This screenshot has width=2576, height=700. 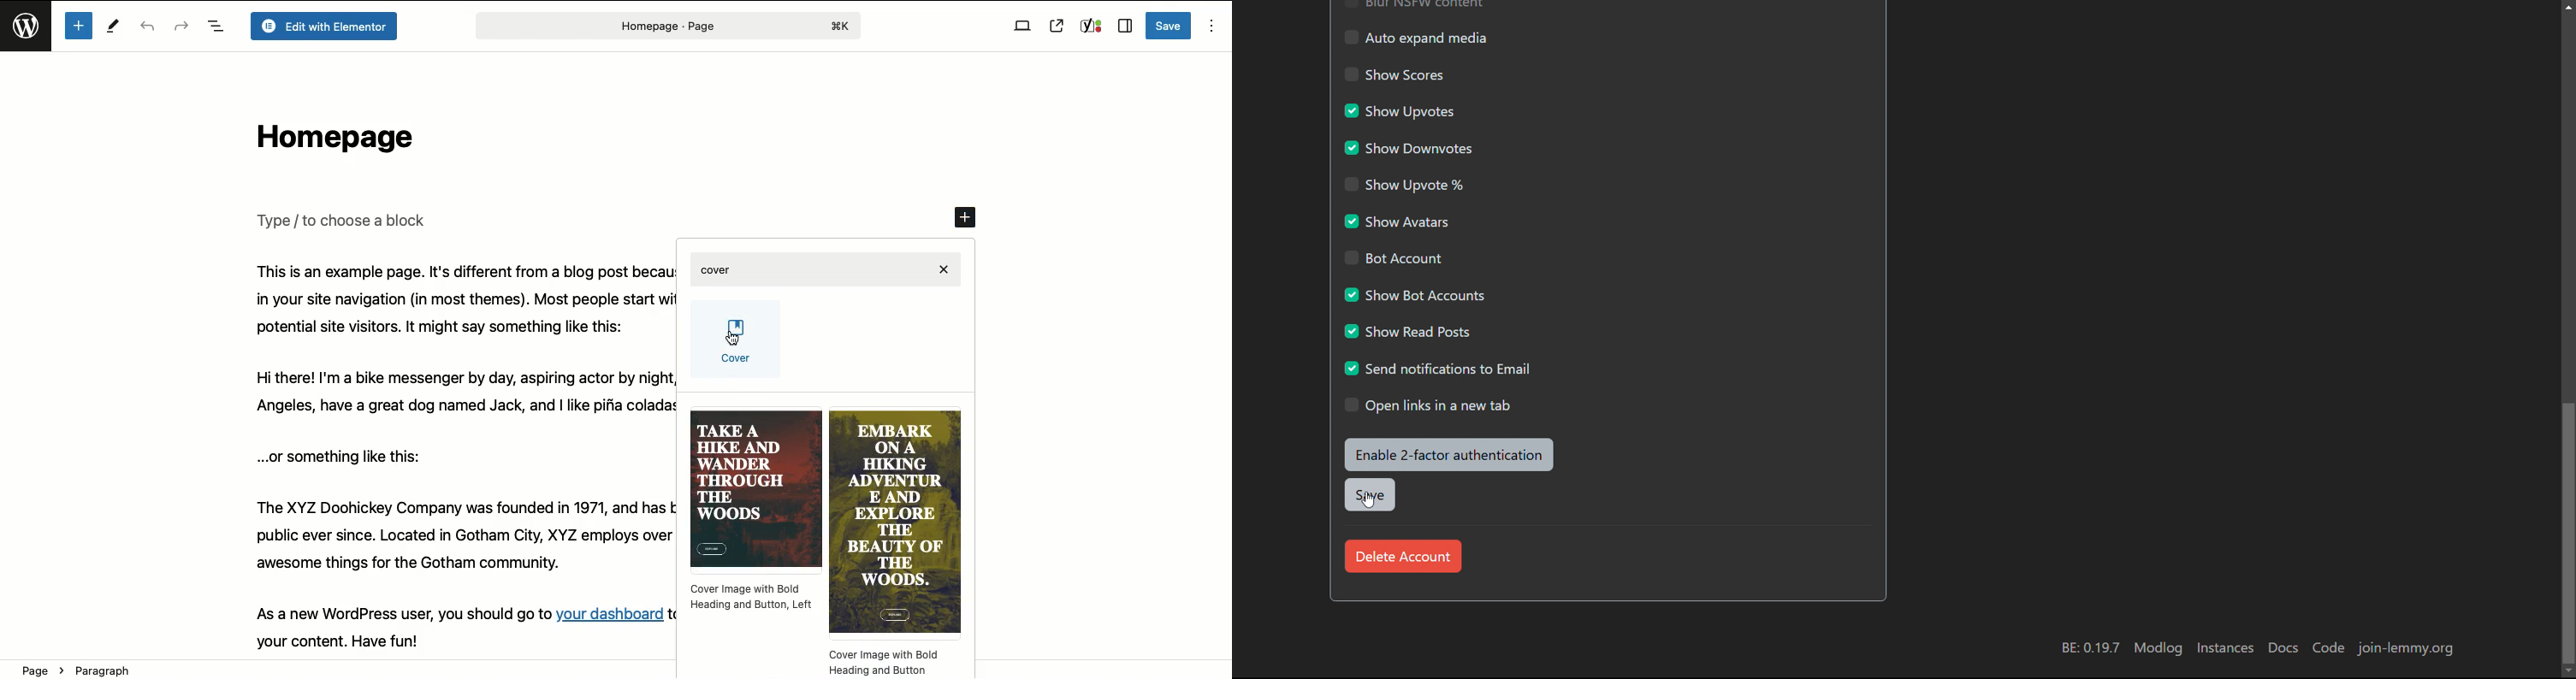 What do you see at coordinates (1441, 367) in the screenshot?
I see `send notifications to email` at bounding box center [1441, 367].